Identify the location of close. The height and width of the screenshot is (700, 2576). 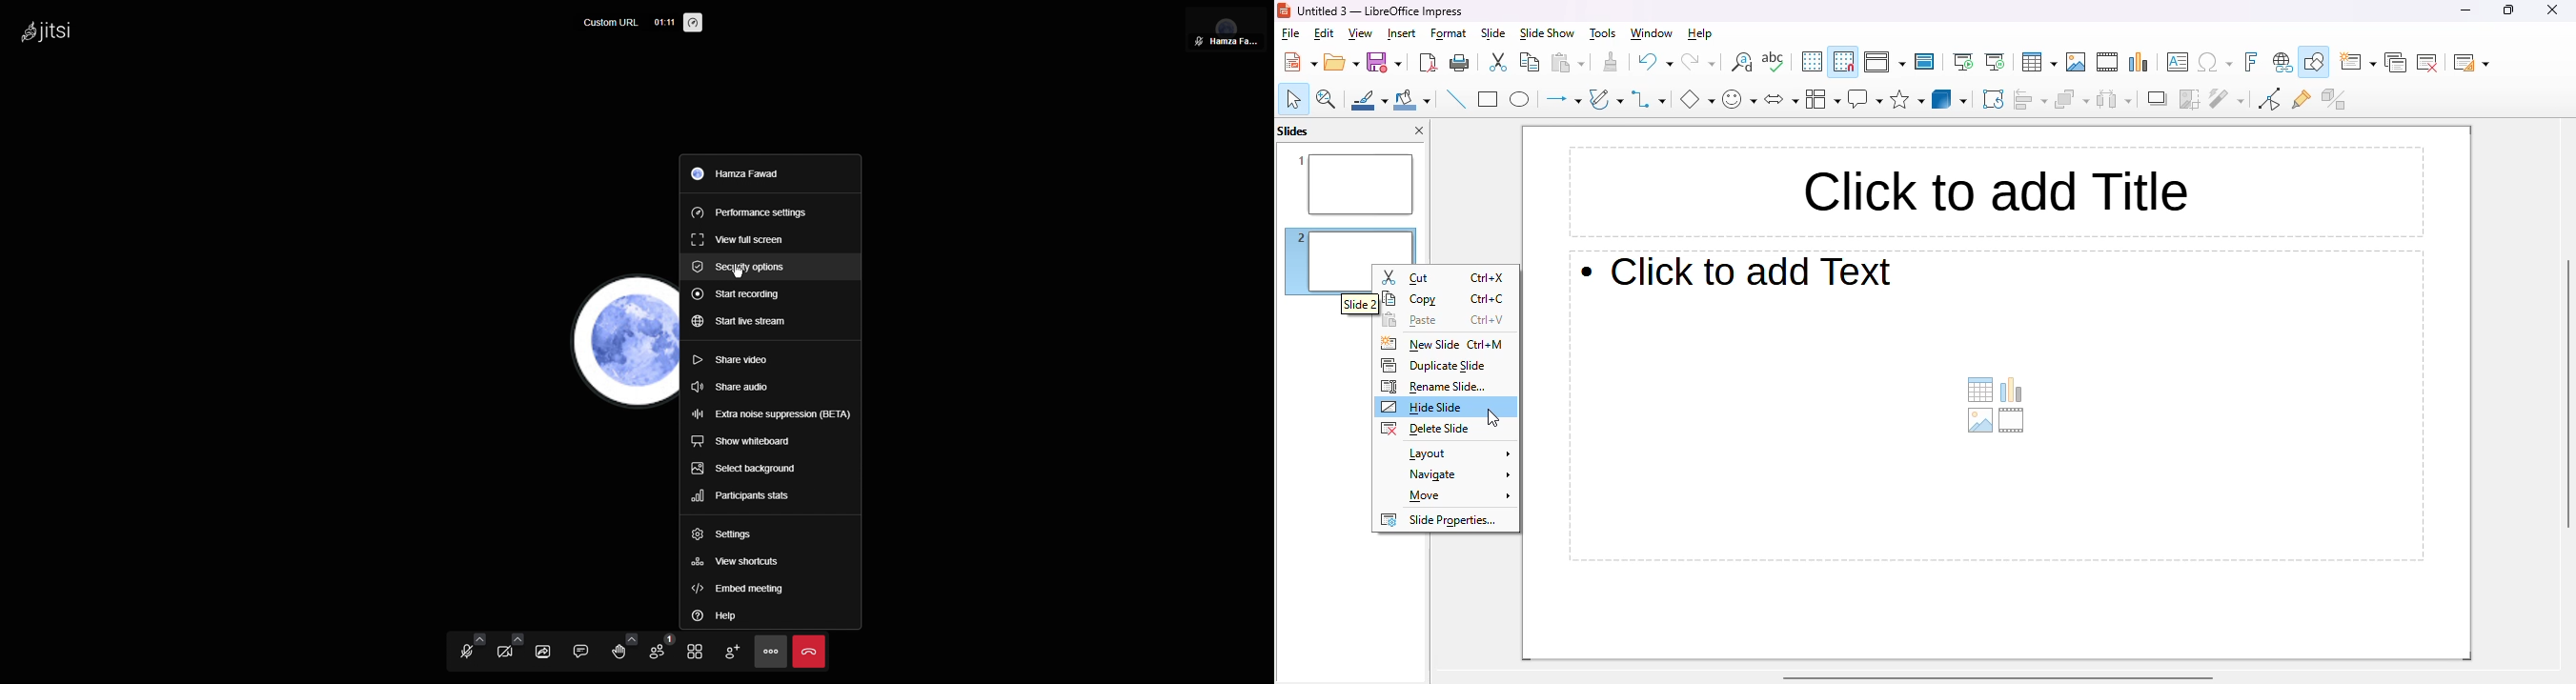
(2553, 10).